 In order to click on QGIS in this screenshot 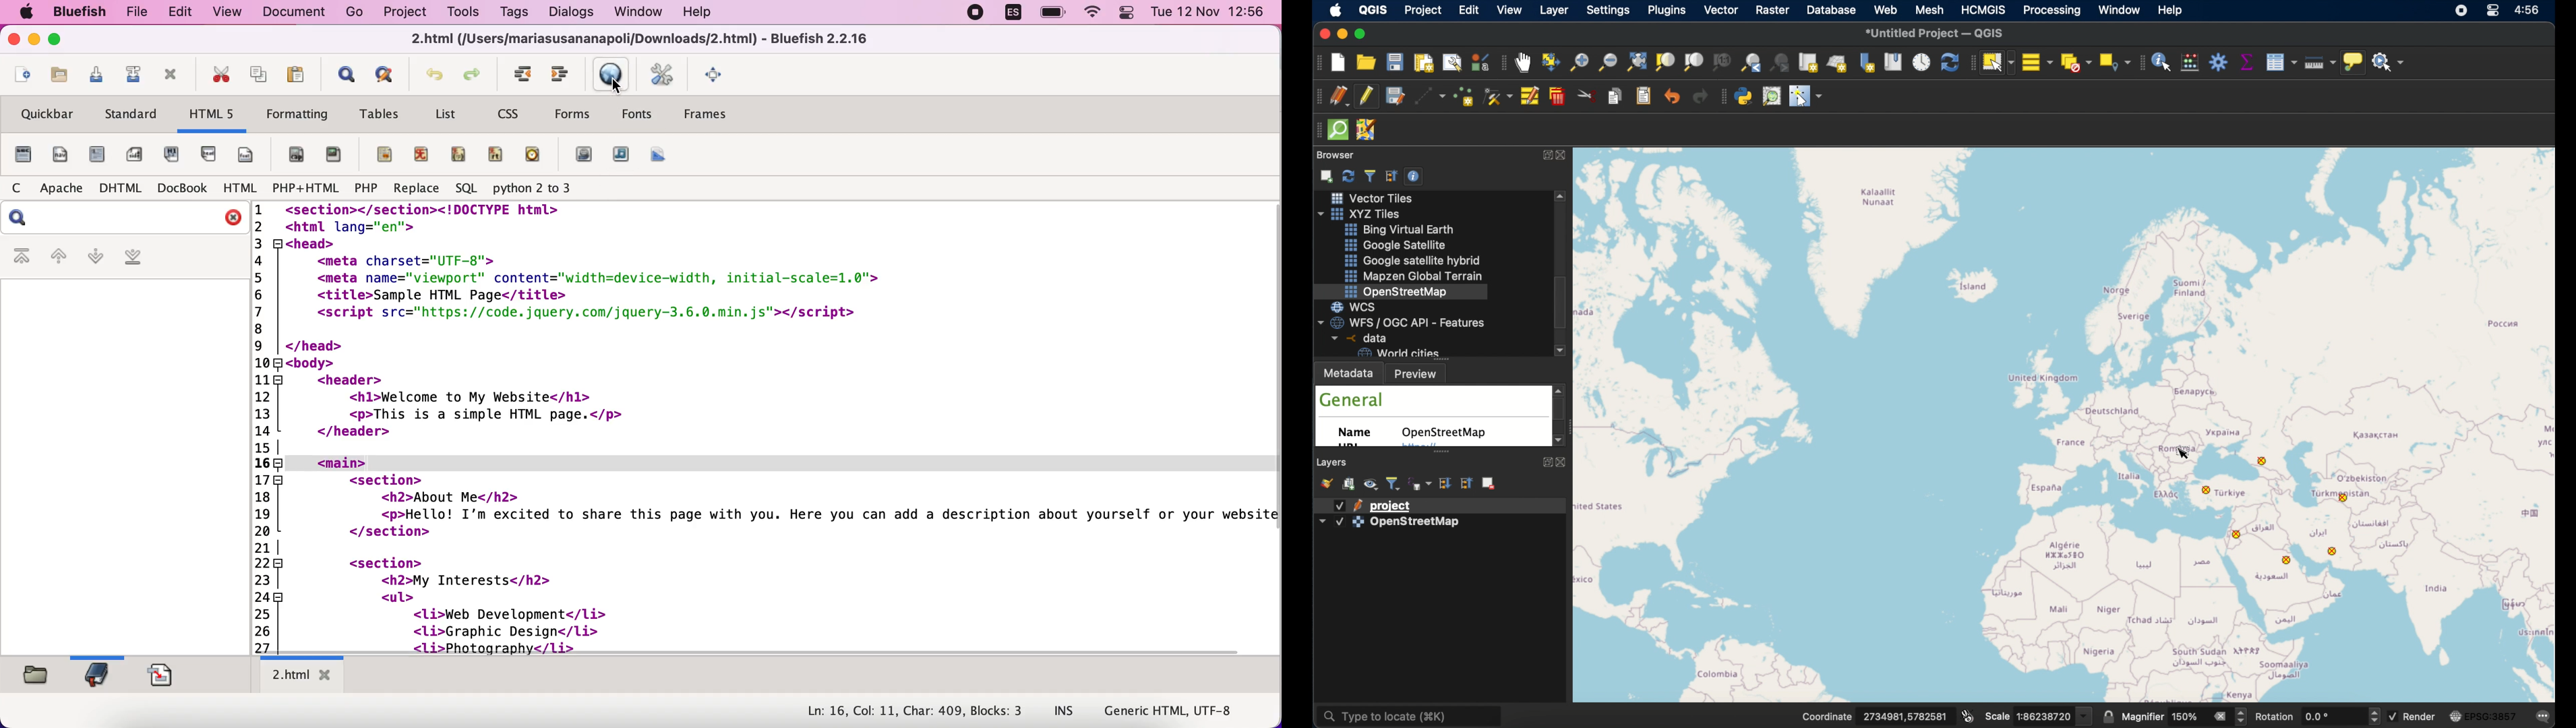, I will do `click(1377, 9)`.